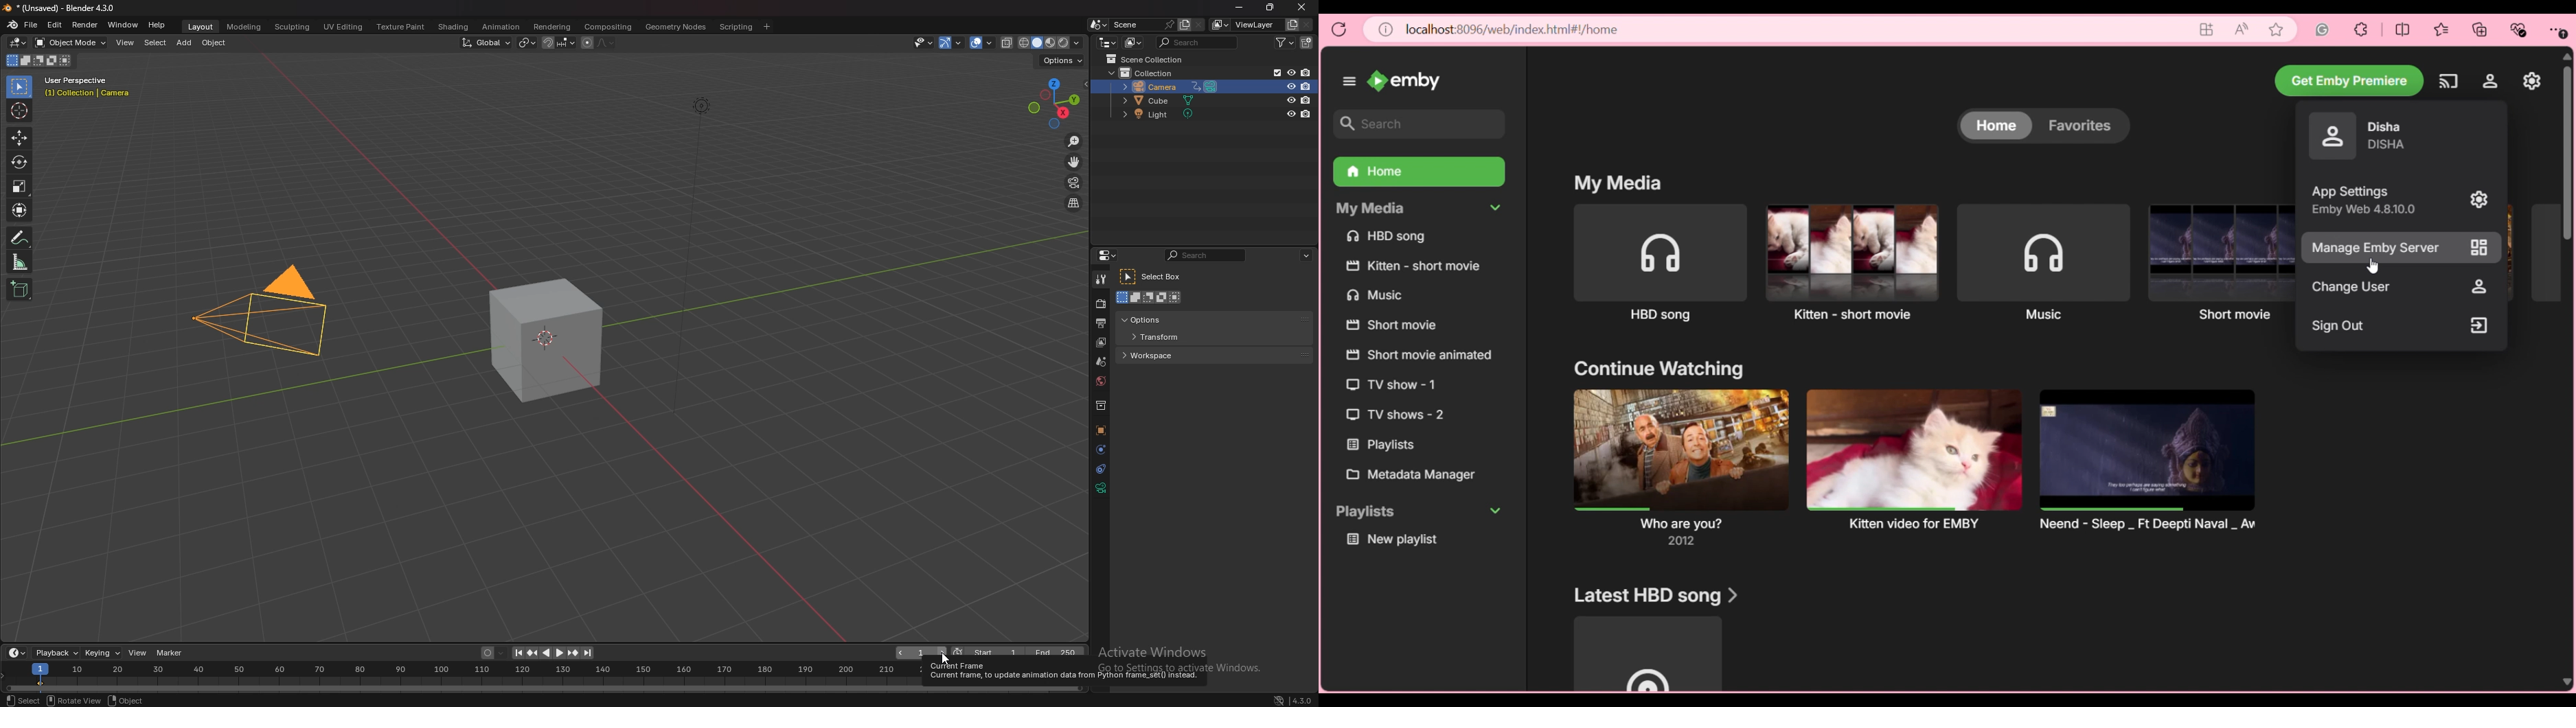 This screenshot has width=2576, height=728. What do you see at coordinates (1101, 468) in the screenshot?
I see `constraints` at bounding box center [1101, 468].